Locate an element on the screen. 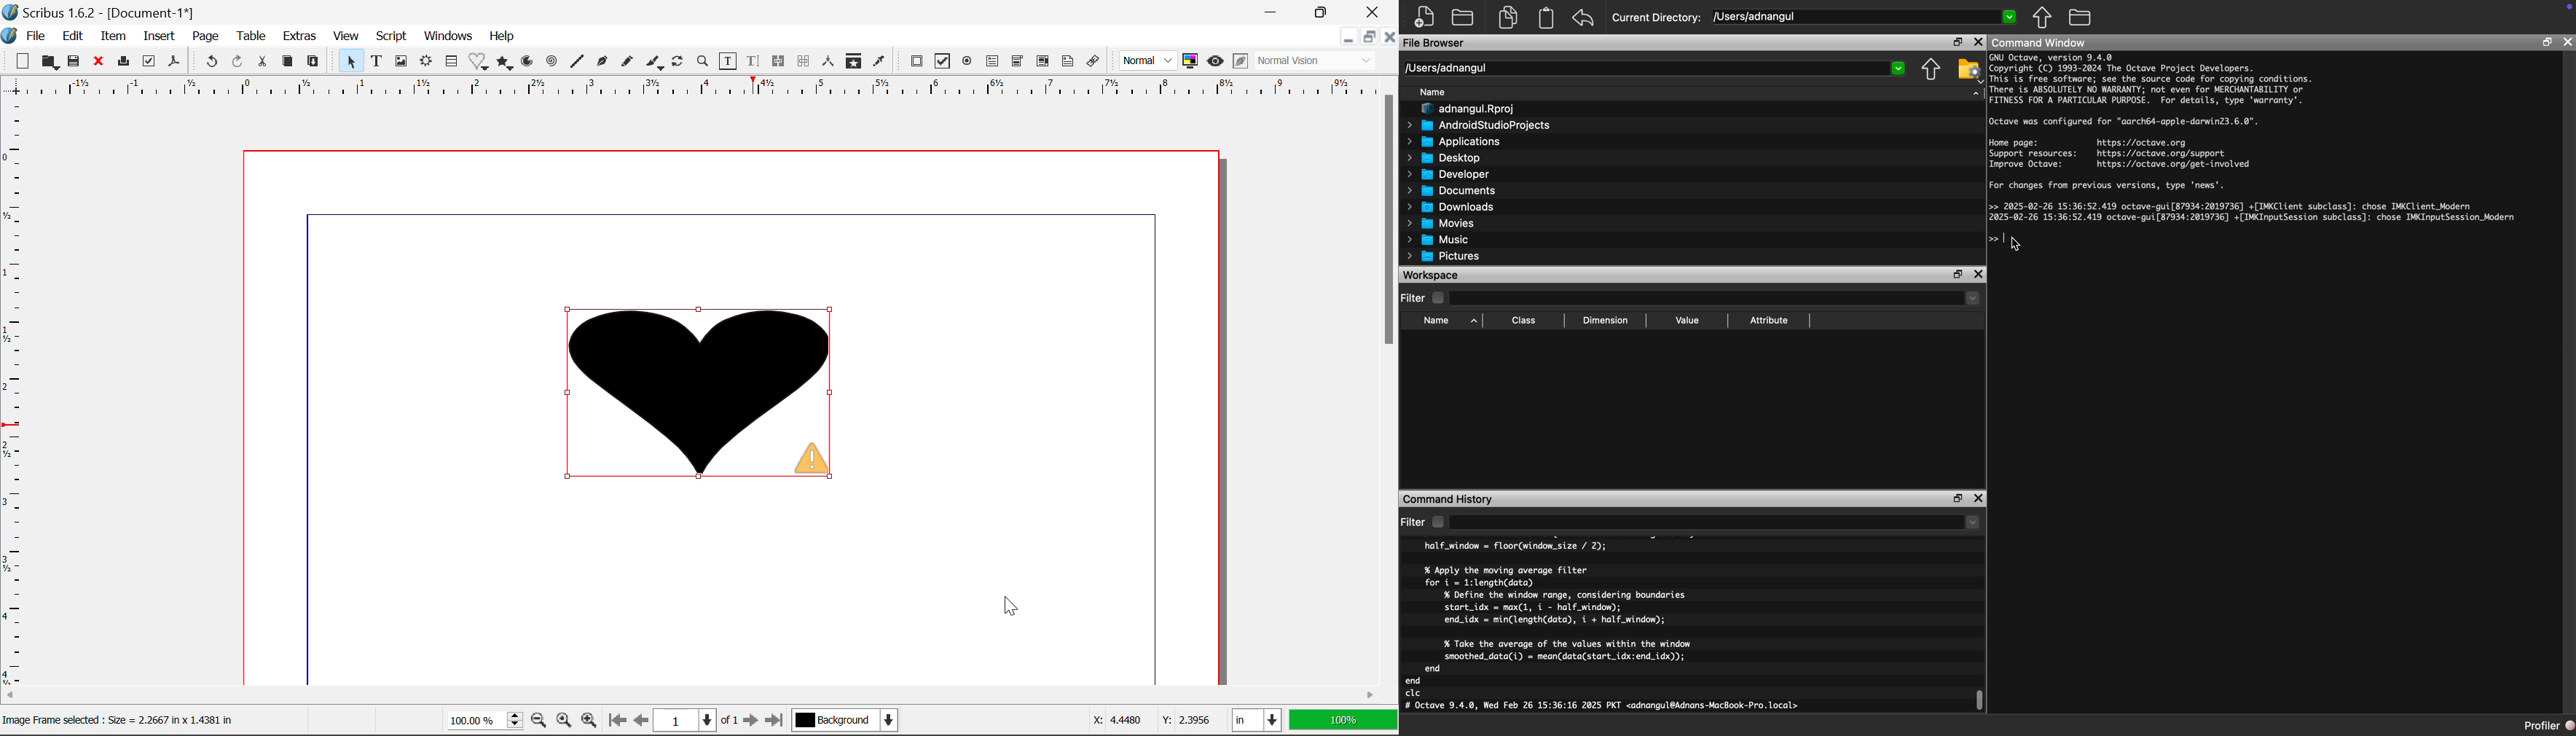 This screenshot has width=2576, height=756. Command Window is located at coordinates (2040, 43).